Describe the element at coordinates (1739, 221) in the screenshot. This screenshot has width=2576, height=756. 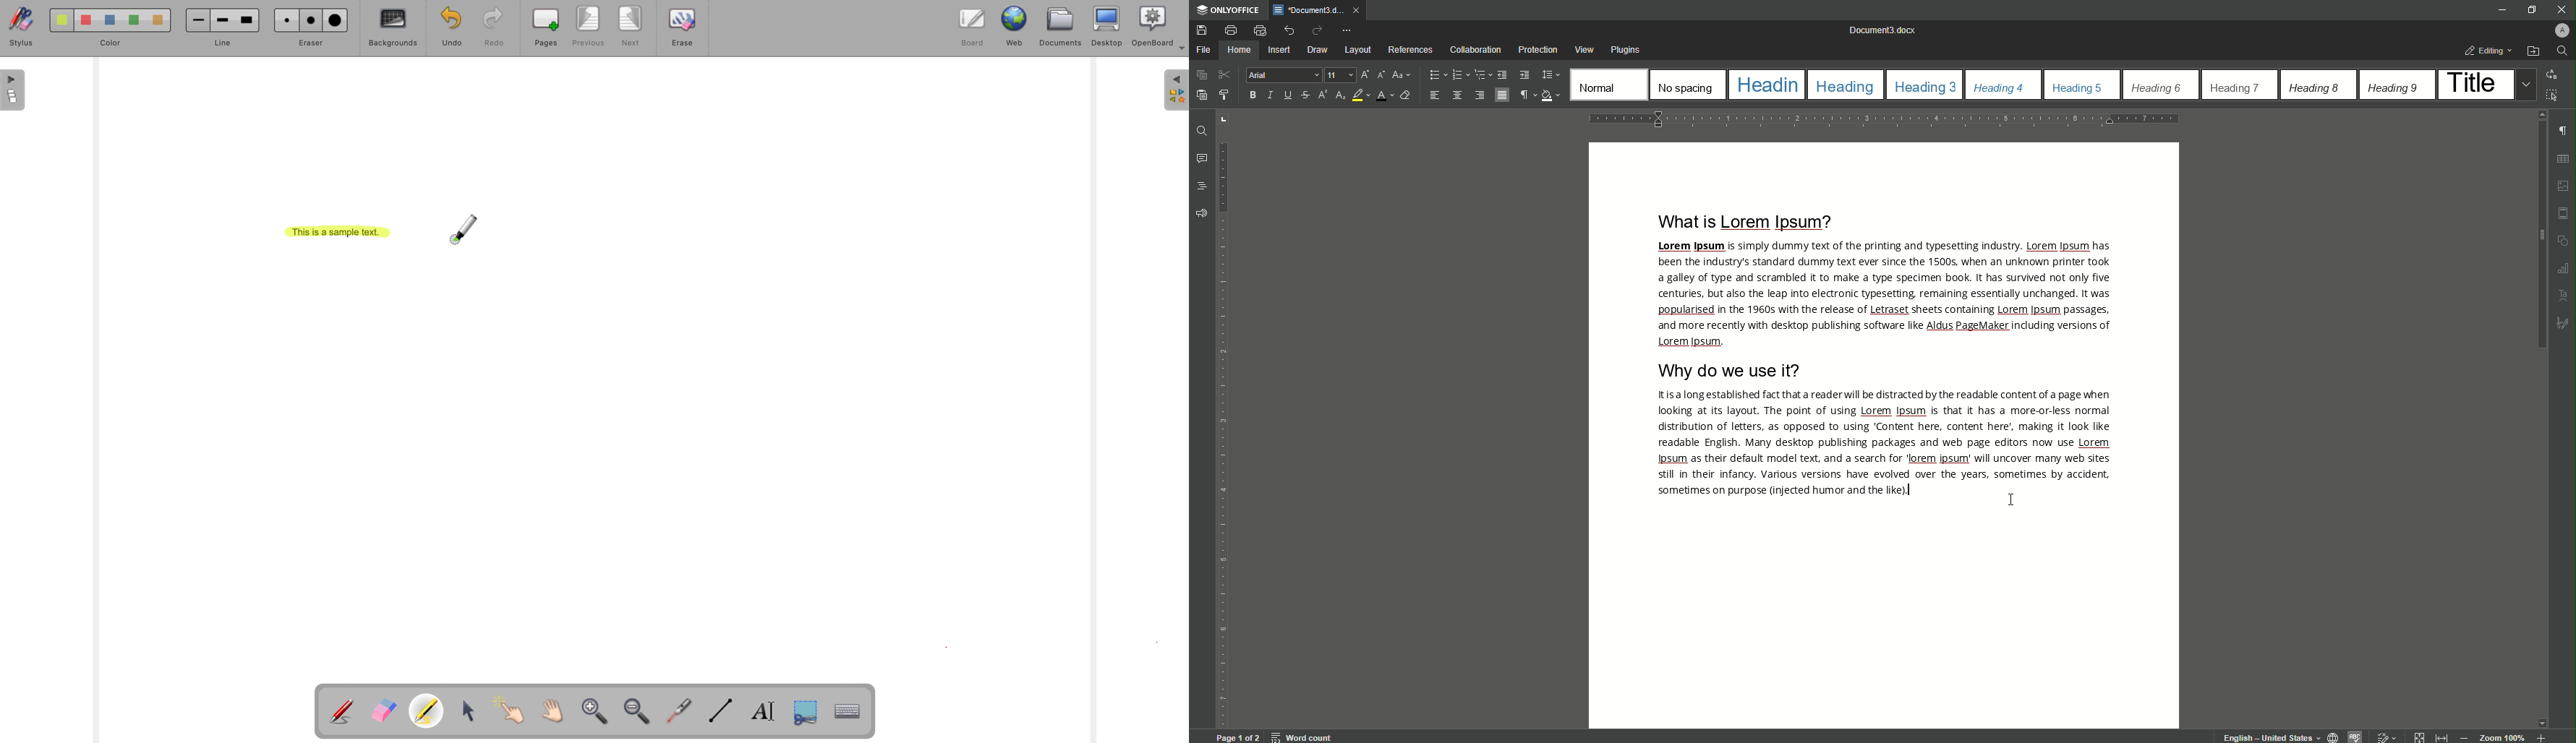
I see `What is Lorem Ipsum?` at that location.